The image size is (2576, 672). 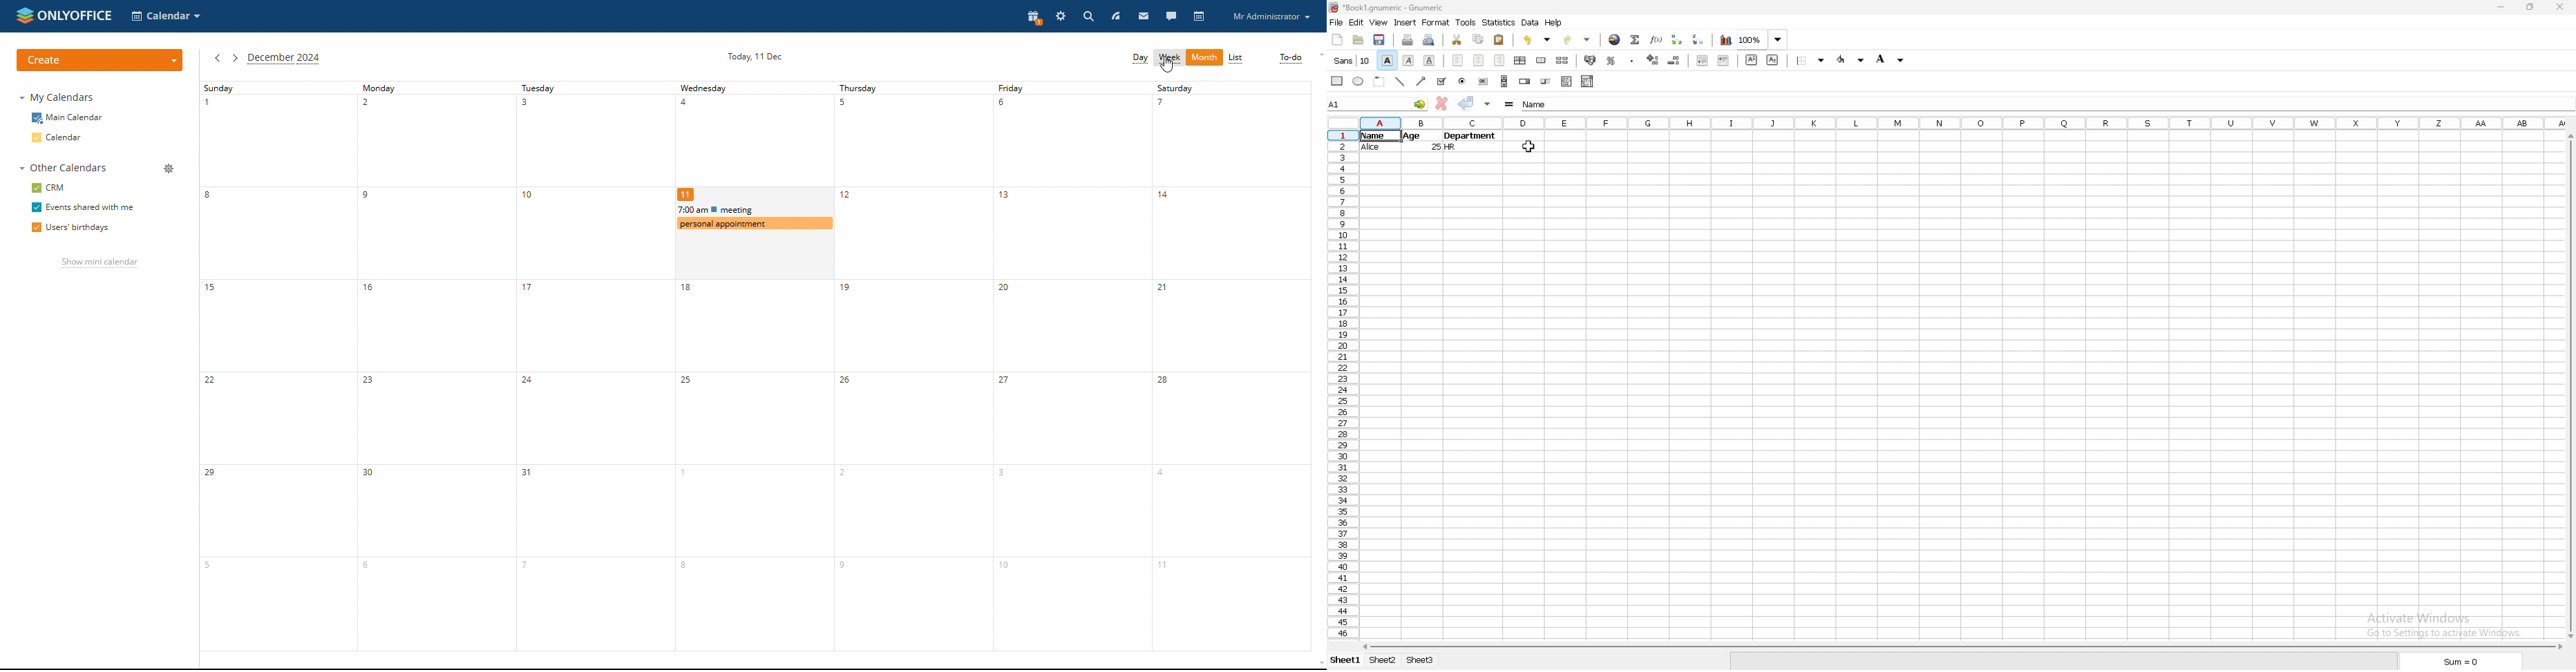 What do you see at coordinates (1656, 39) in the screenshot?
I see `functions` at bounding box center [1656, 39].